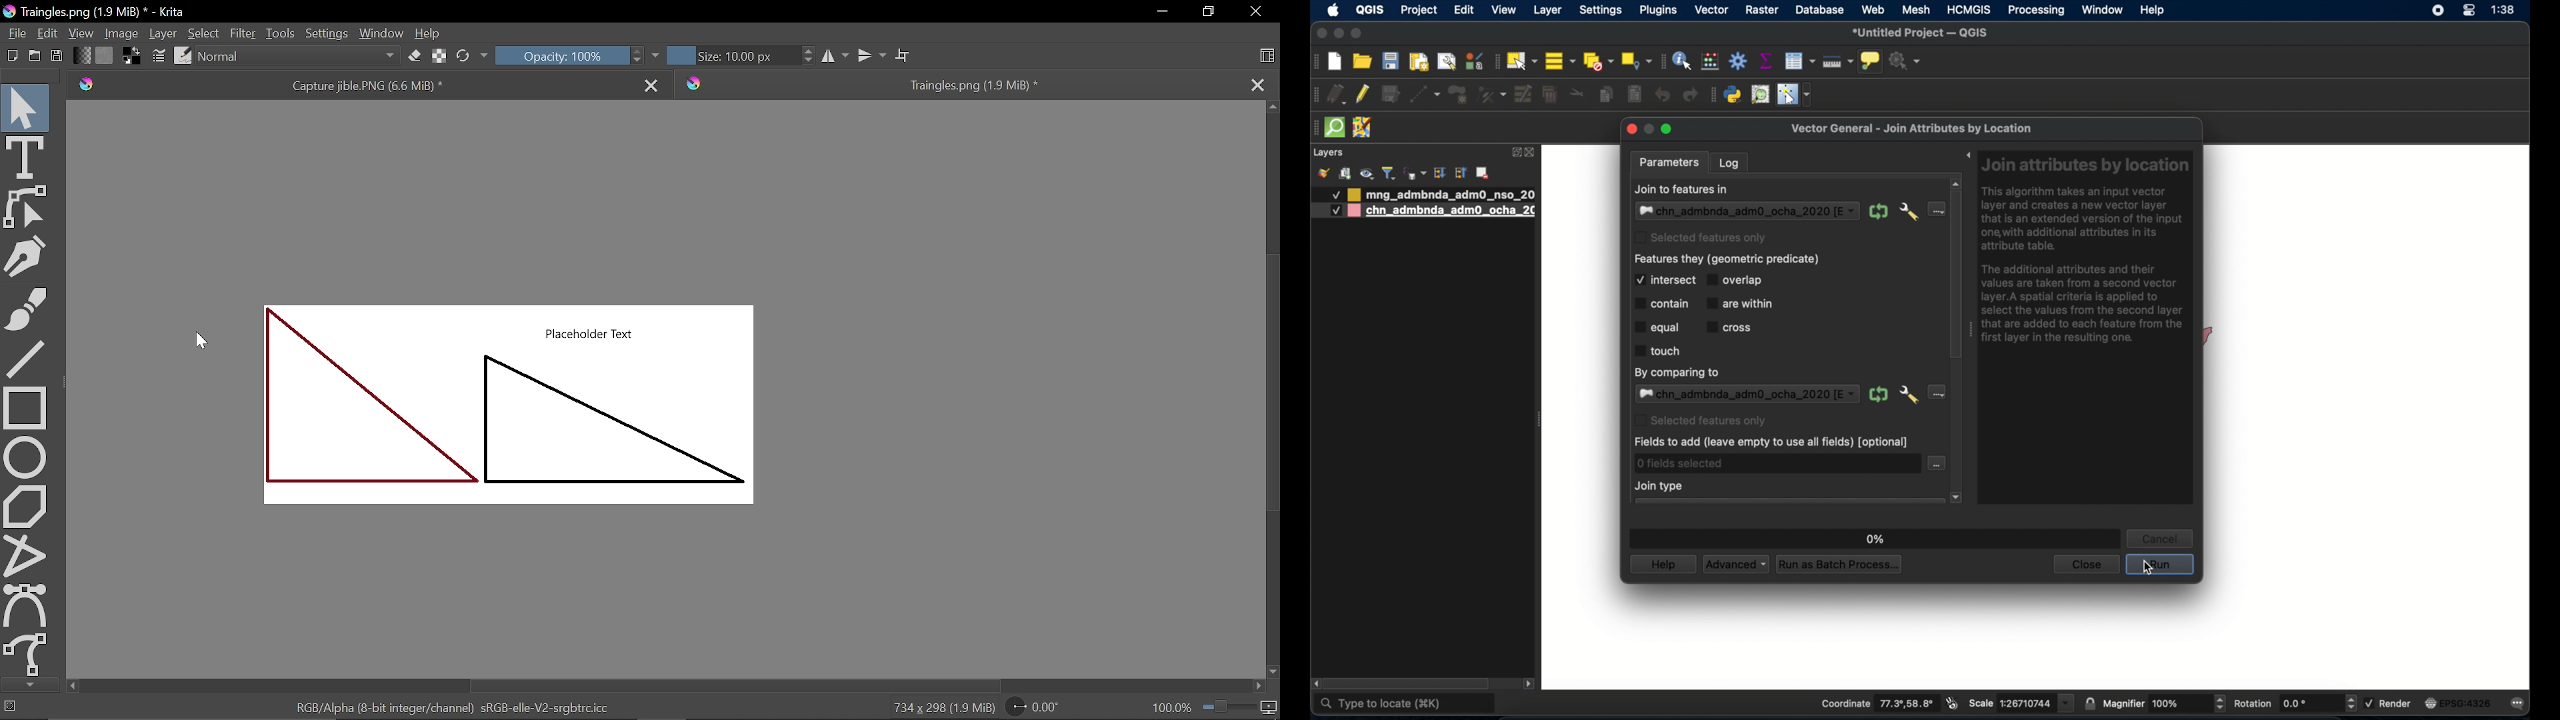  I want to click on Close, so click(1255, 13).